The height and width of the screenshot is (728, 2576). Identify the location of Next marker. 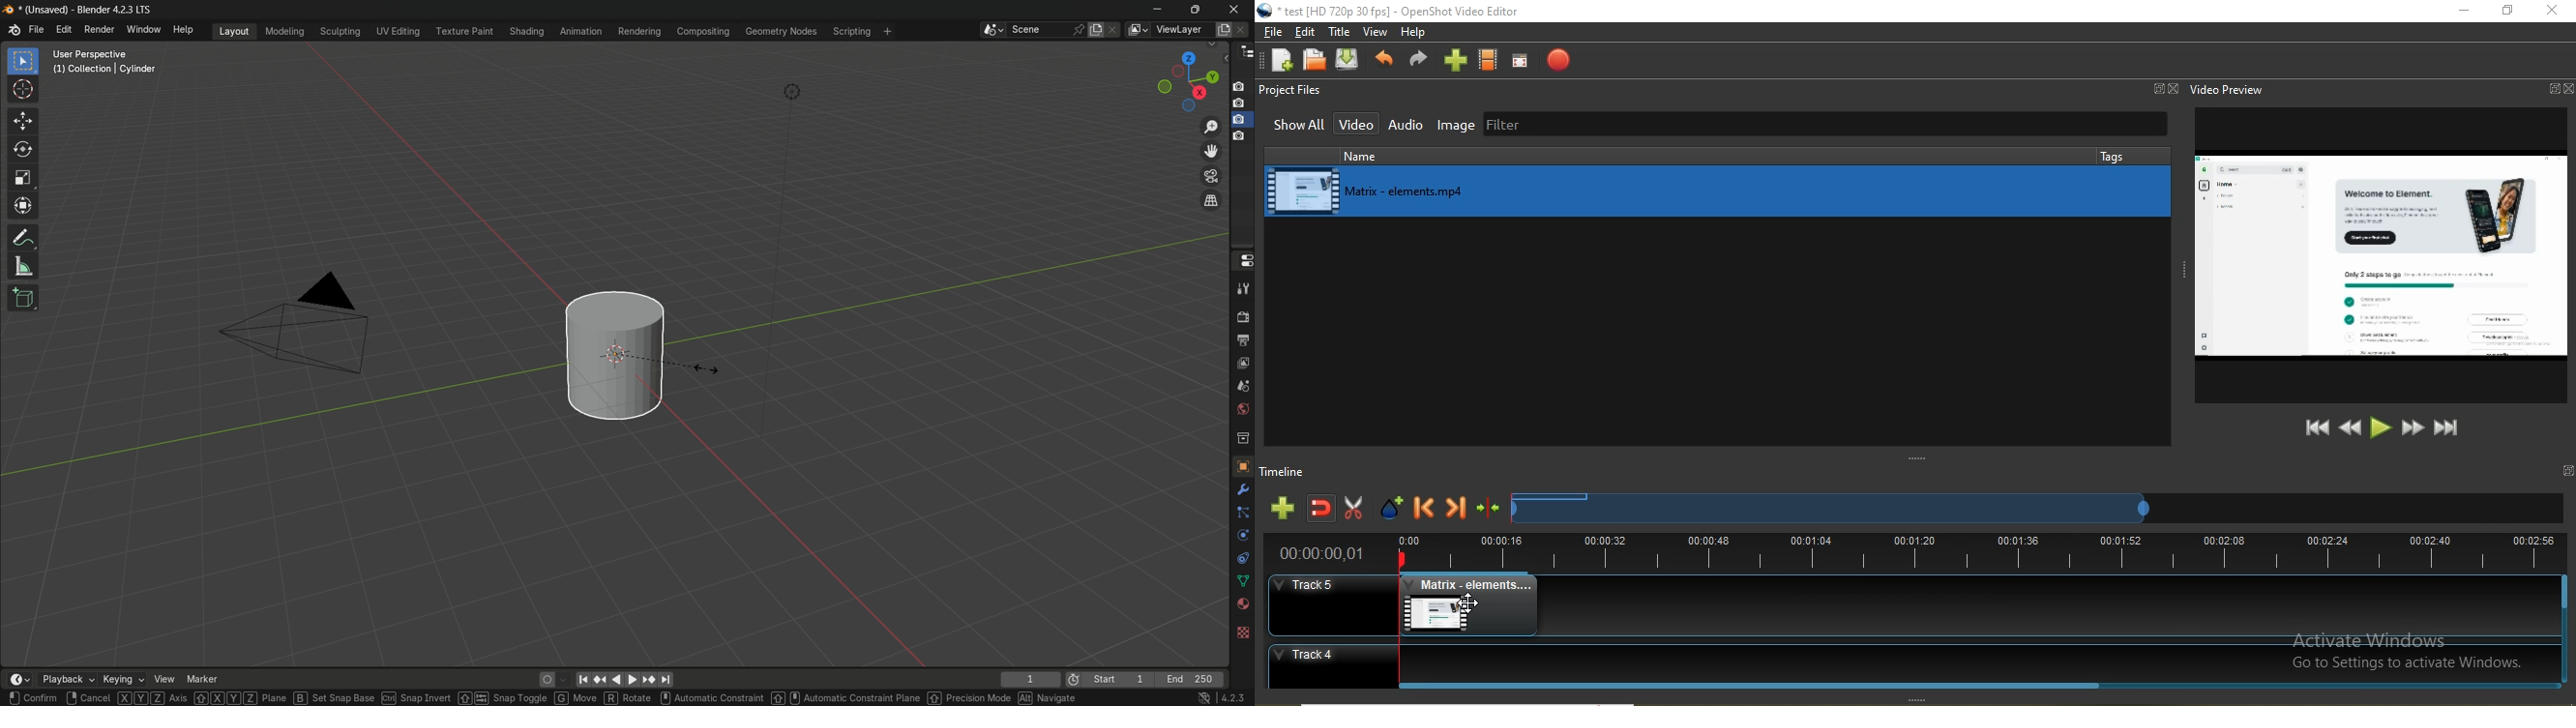
(1459, 512).